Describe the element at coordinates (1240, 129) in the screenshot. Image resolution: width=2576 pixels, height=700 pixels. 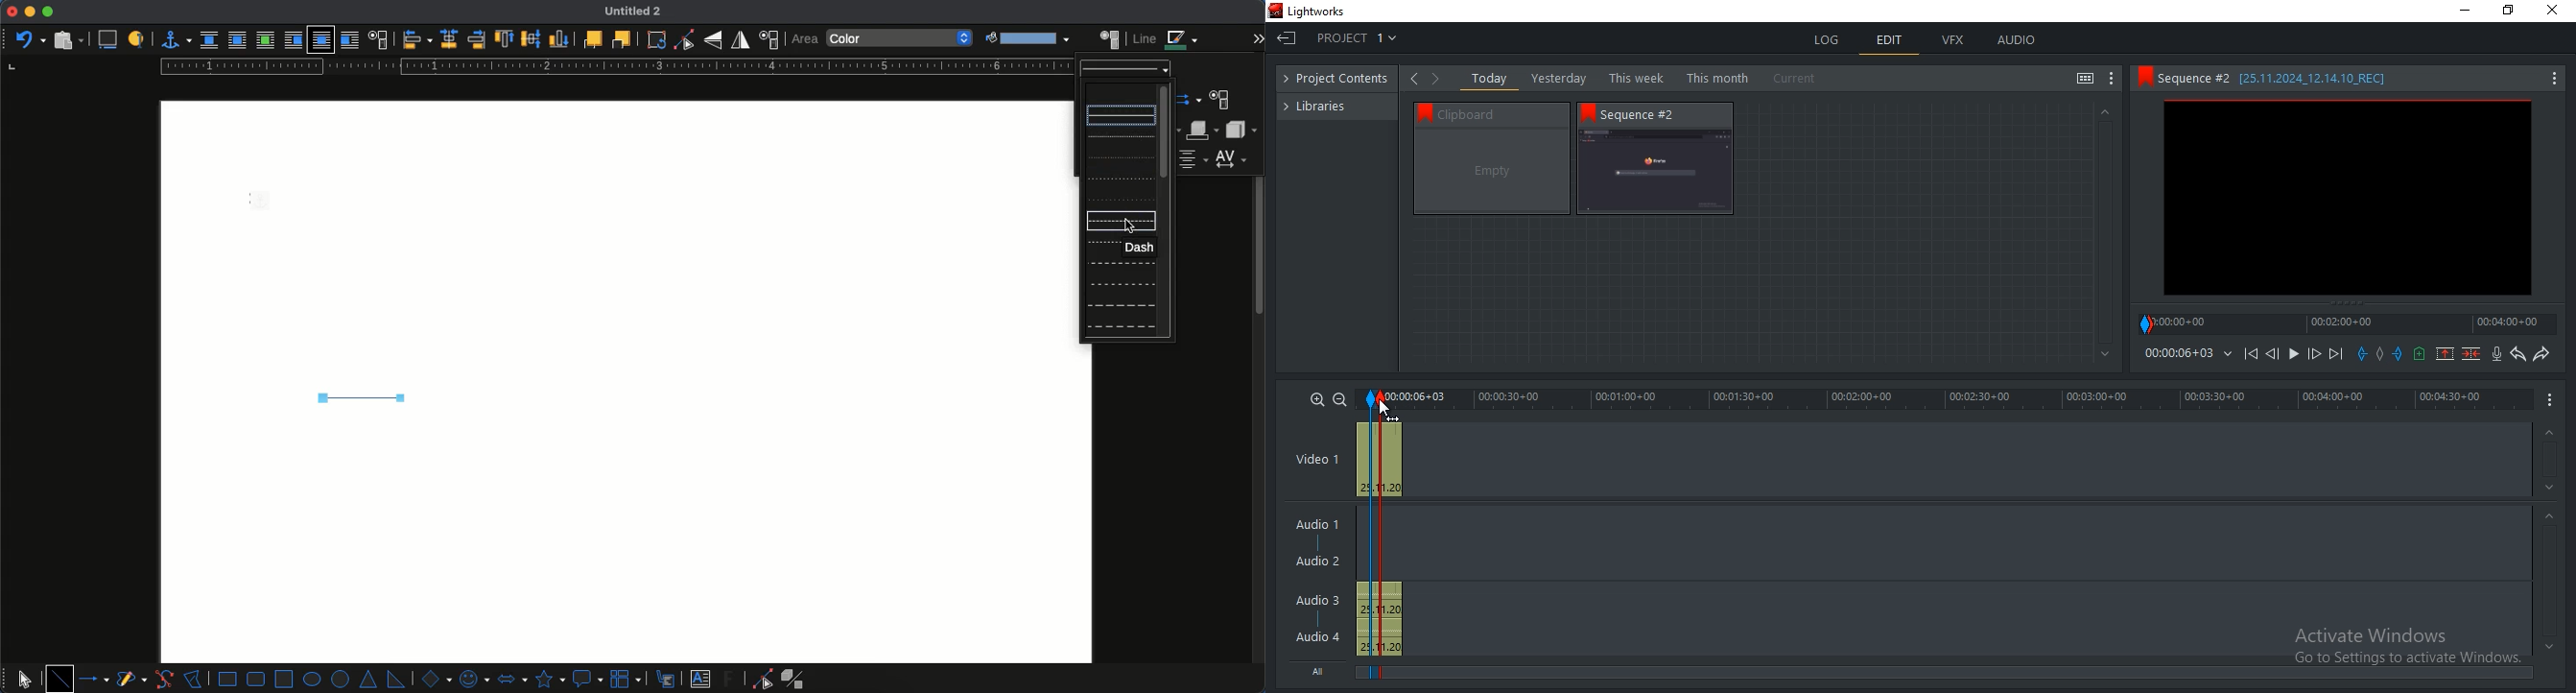
I see `surface` at that location.